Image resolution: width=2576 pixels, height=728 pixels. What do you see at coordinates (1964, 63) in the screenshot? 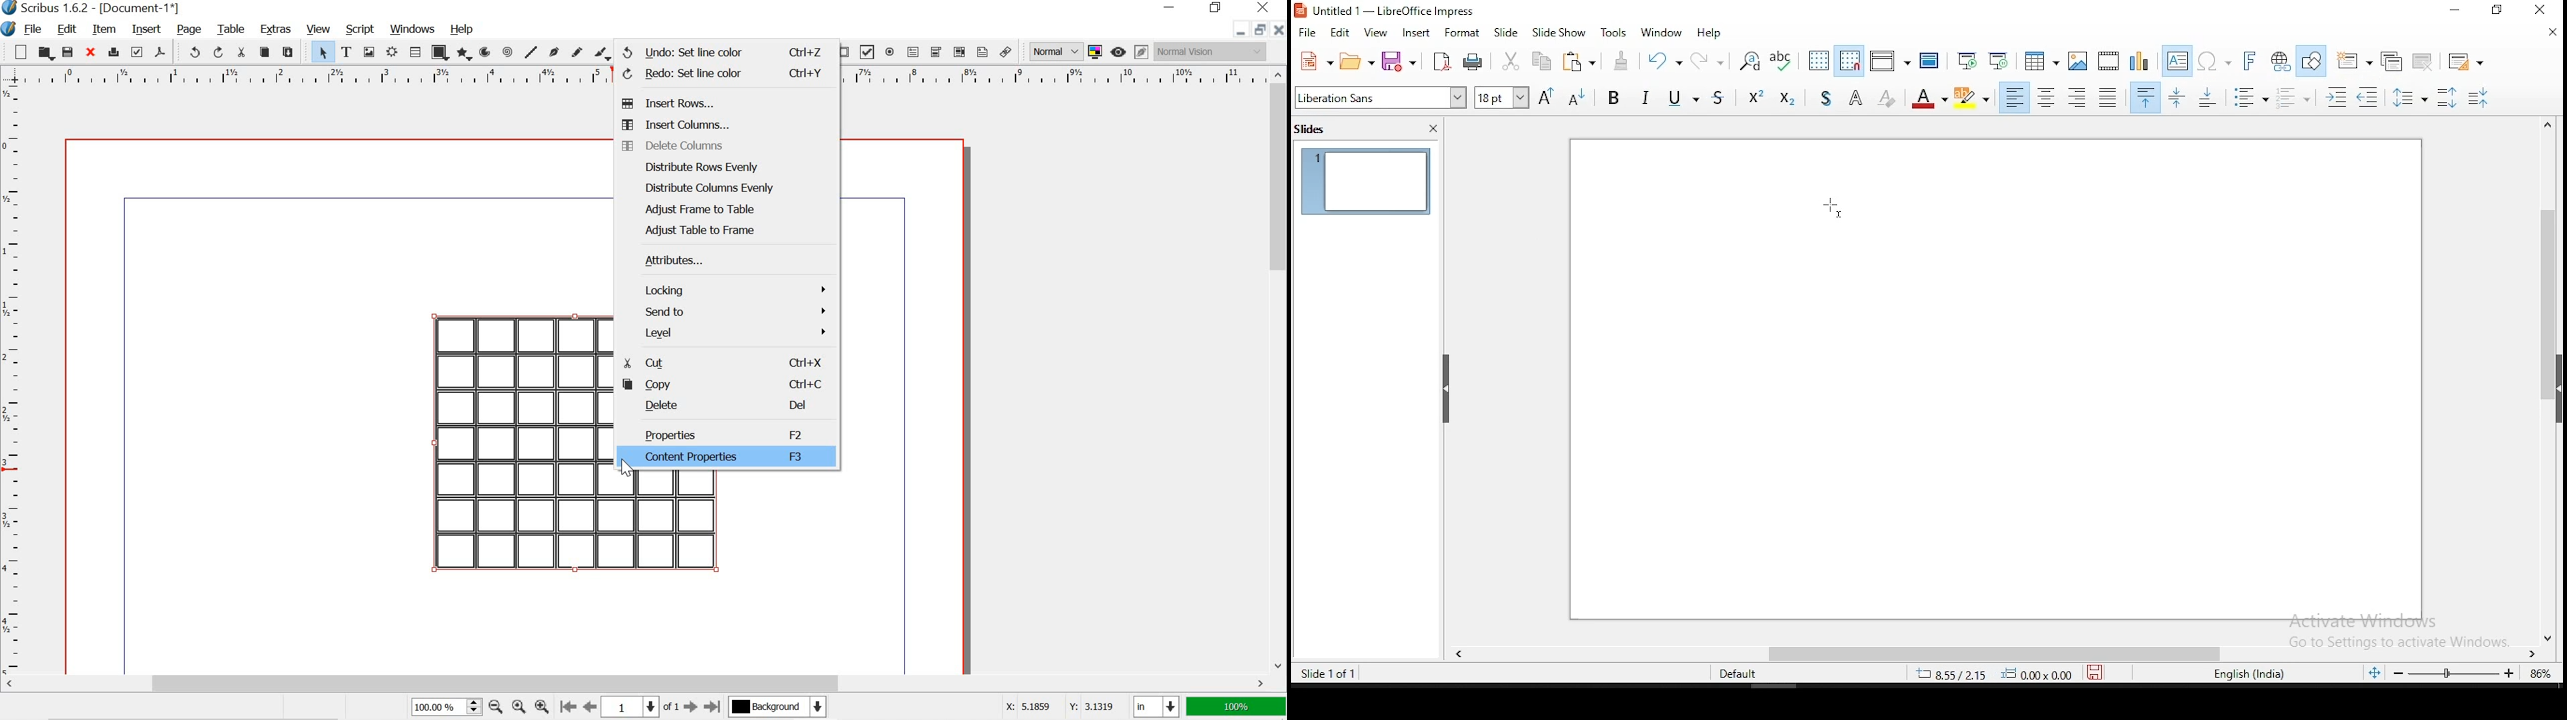
I see `start from first slide` at bounding box center [1964, 63].